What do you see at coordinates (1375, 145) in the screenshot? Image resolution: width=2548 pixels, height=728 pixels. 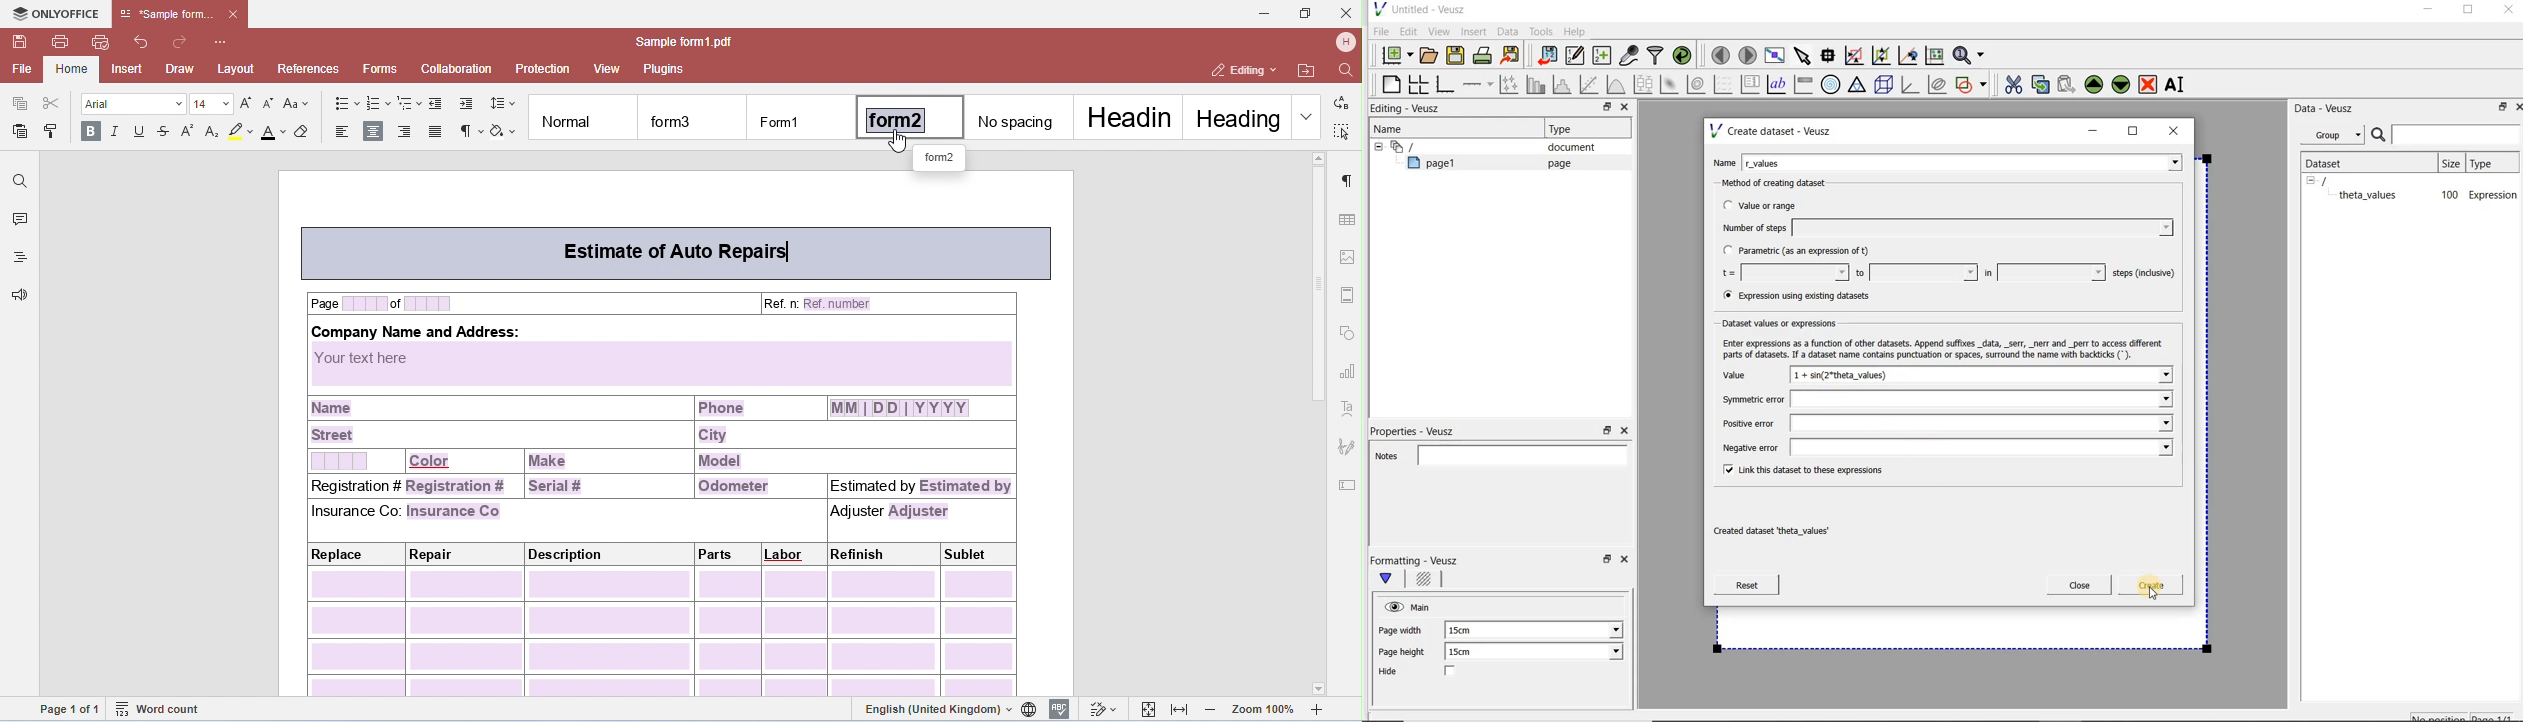 I see `hide sub menu` at bounding box center [1375, 145].